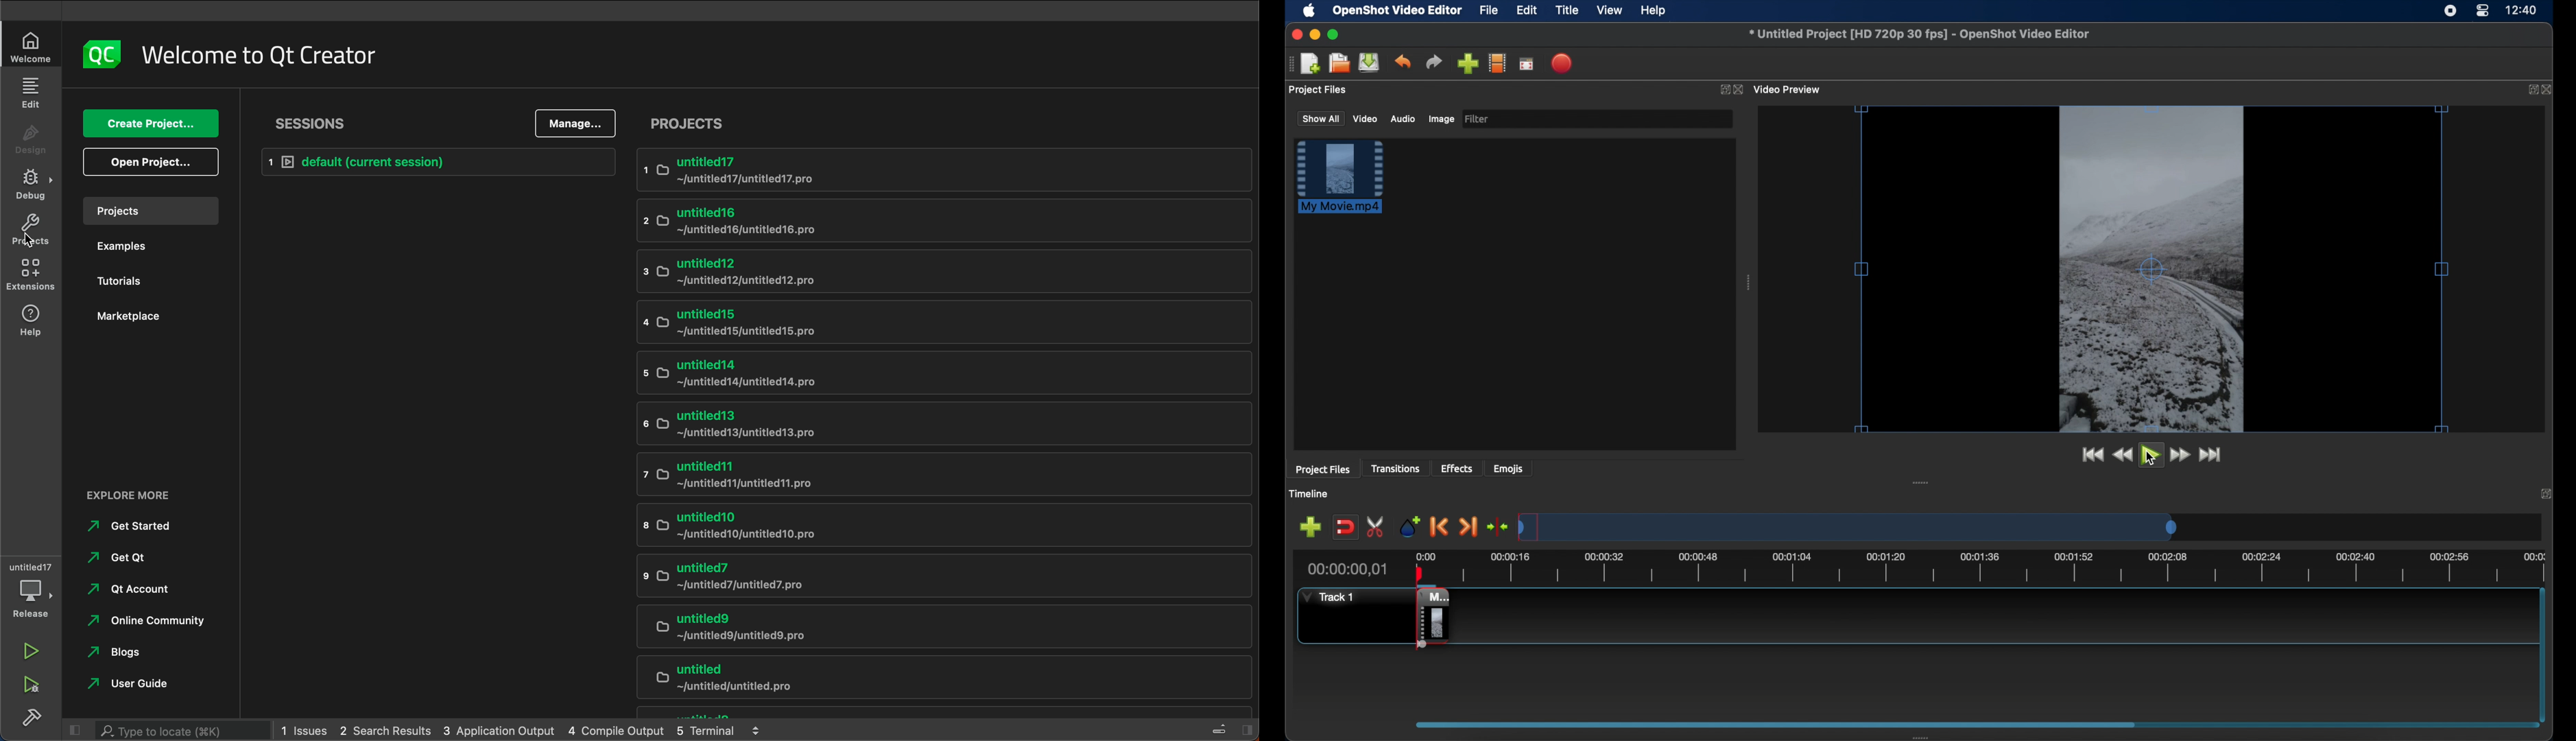  What do you see at coordinates (1789, 90) in the screenshot?
I see `video preview` at bounding box center [1789, 90].